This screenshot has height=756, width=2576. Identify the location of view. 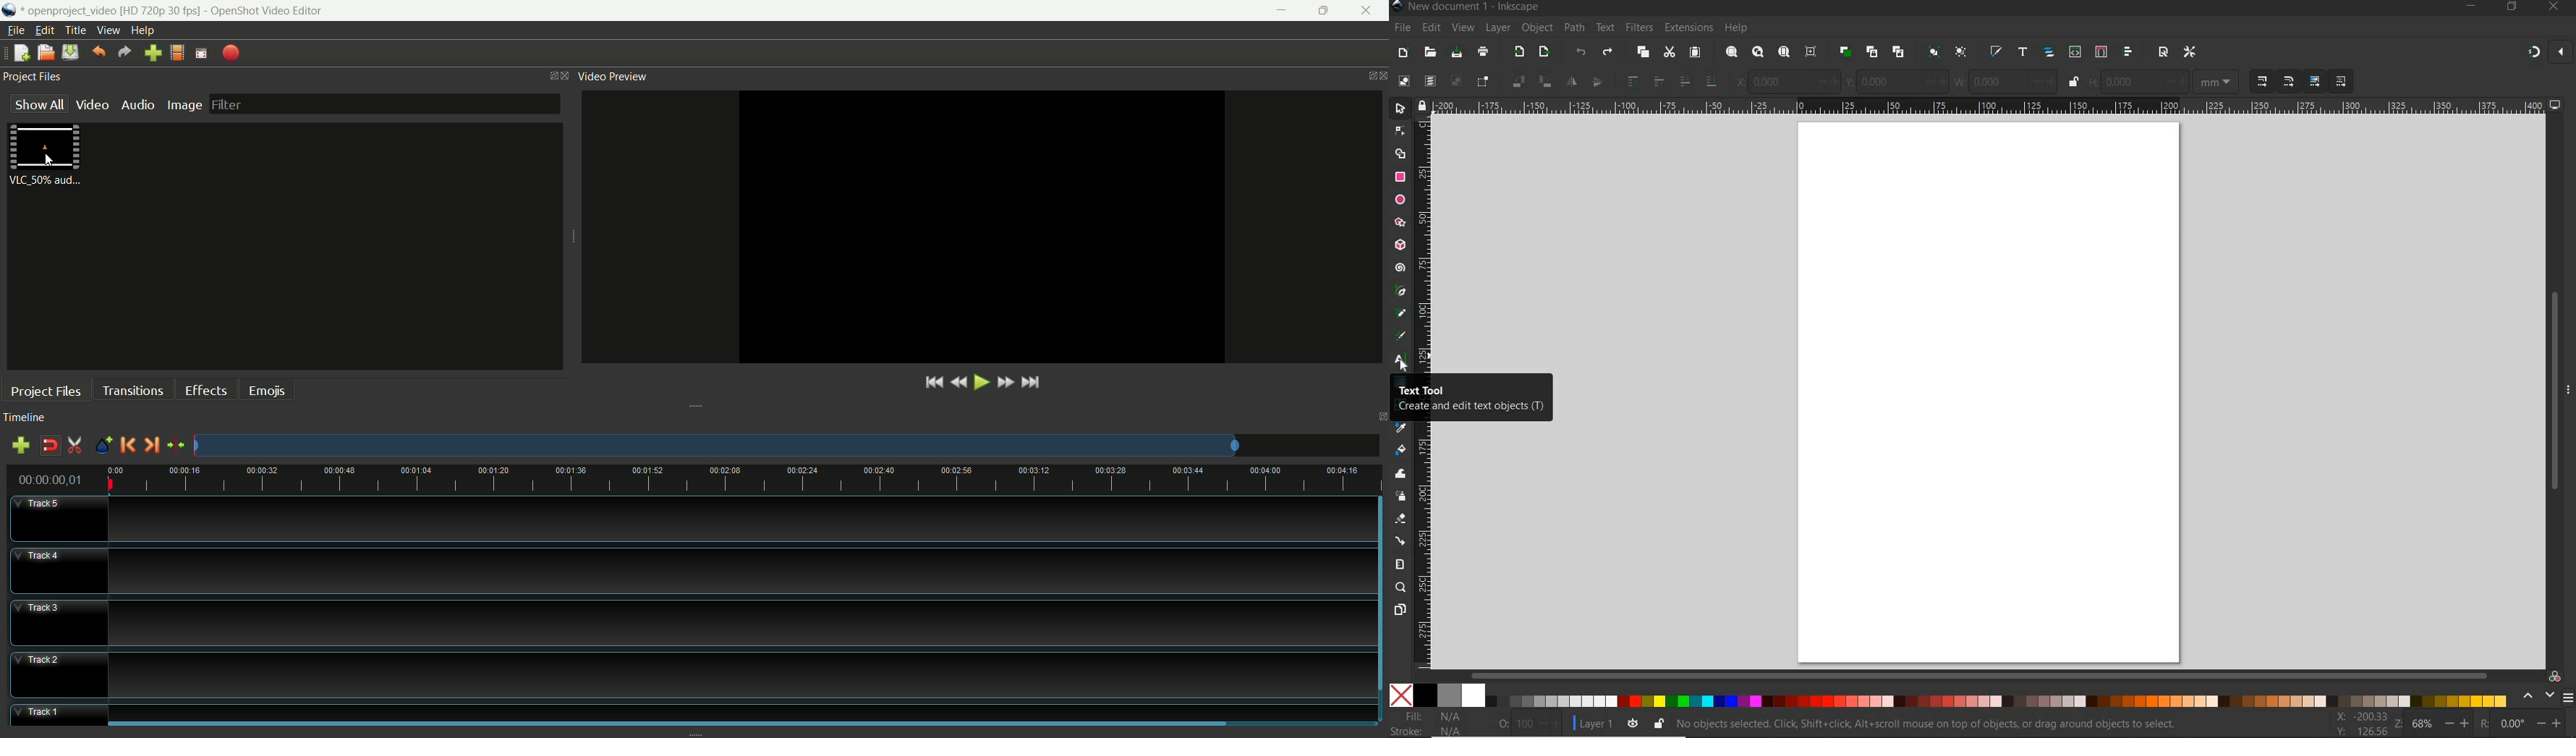
(1462, 28).